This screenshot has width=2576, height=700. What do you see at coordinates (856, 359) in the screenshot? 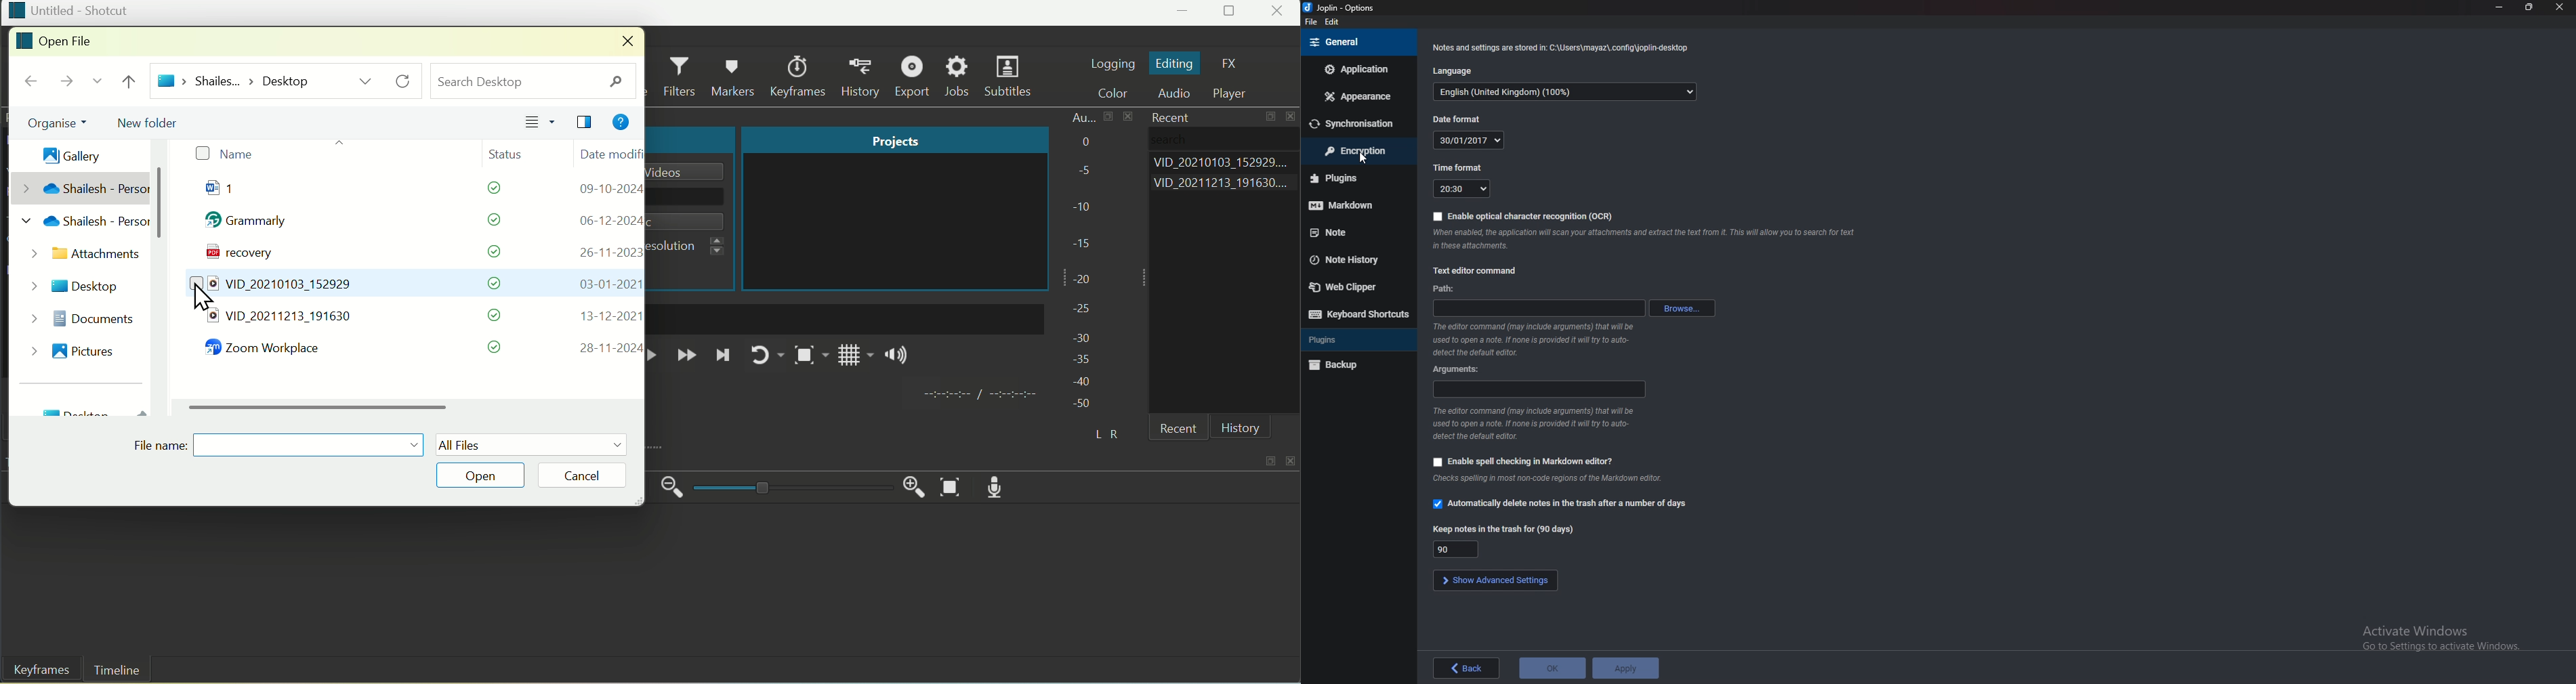
I see `Grid` at bounding box center [856, 359].